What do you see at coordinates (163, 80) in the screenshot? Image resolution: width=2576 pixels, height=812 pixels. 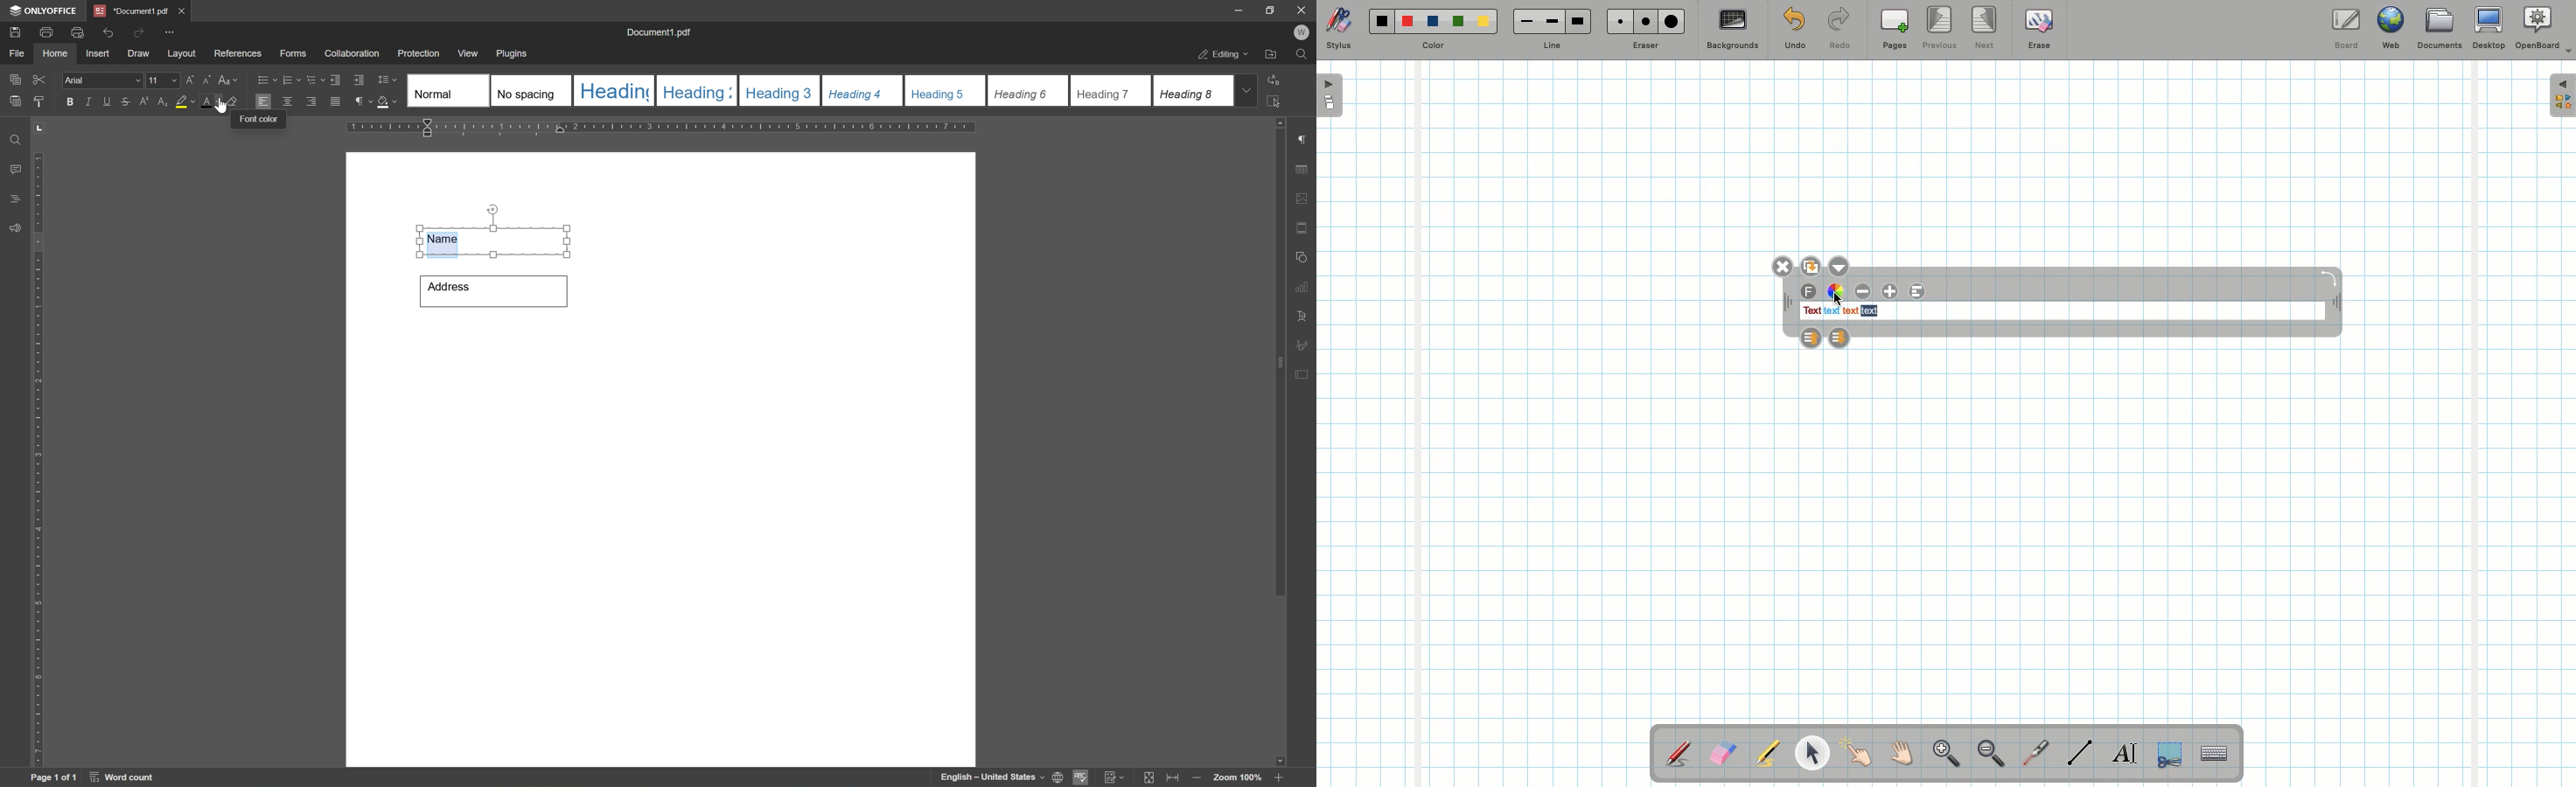 I see `font size` at bounding box center [163, 80].